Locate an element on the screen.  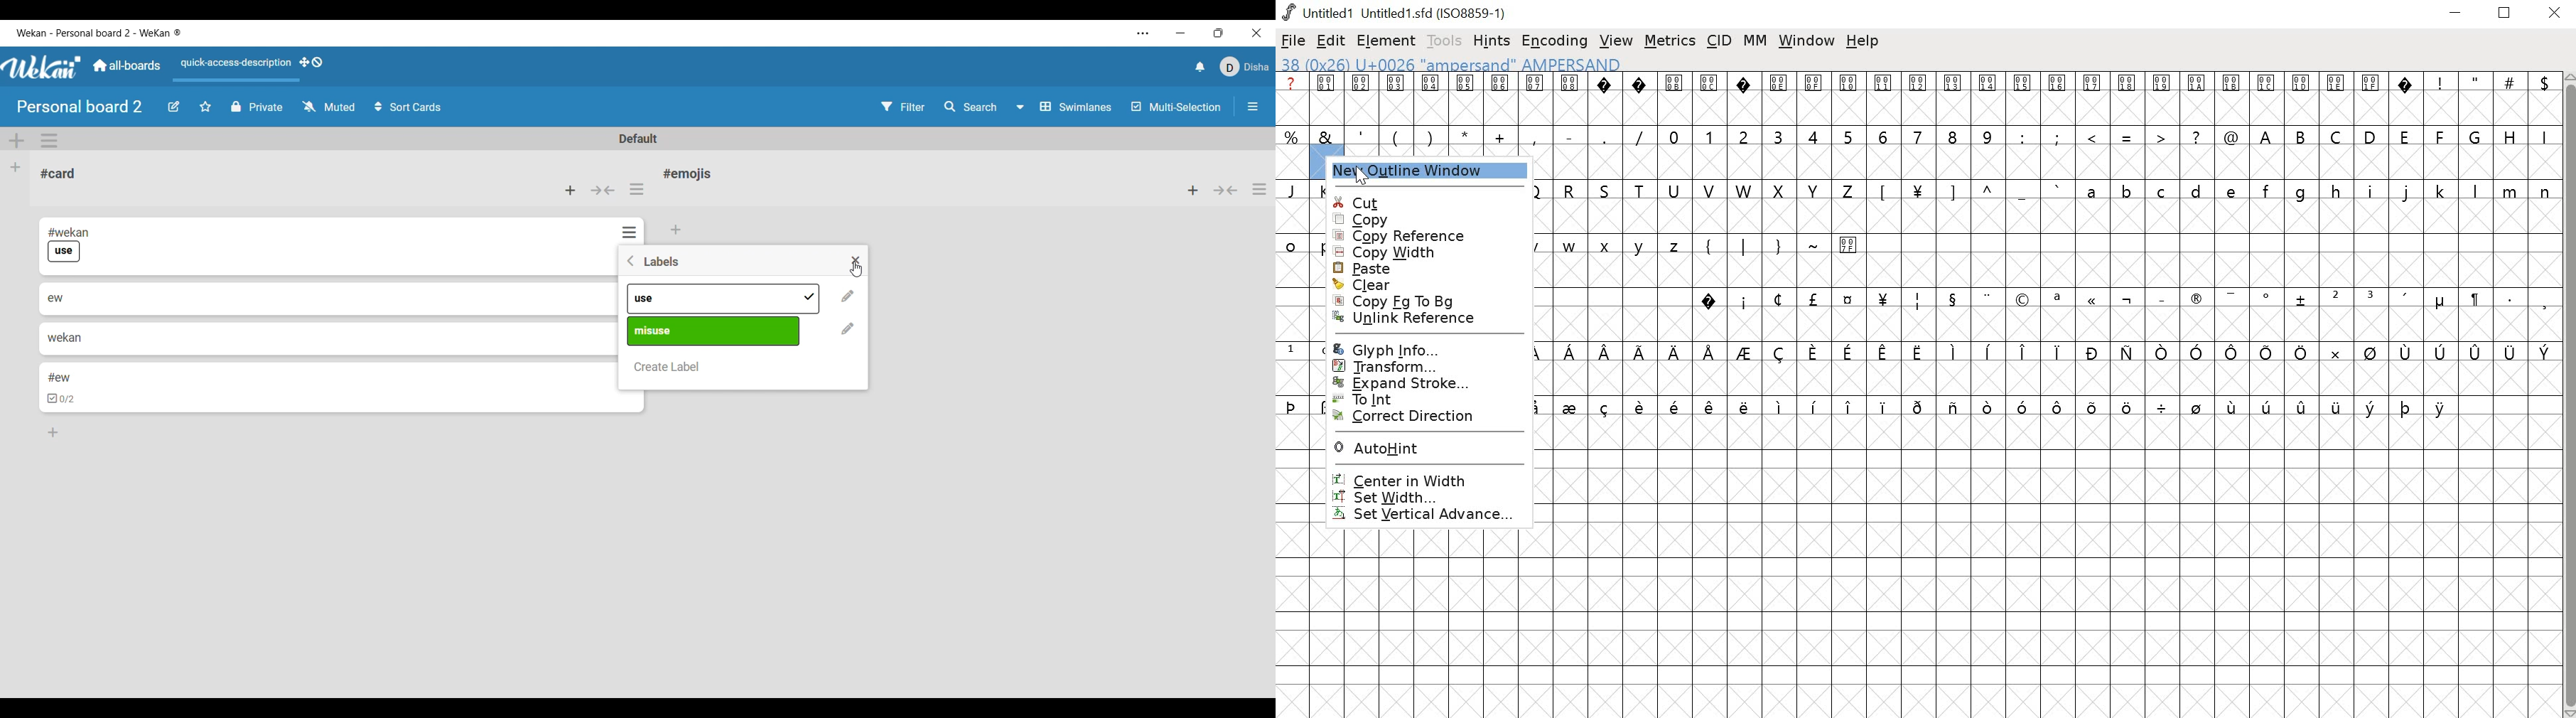
Go back is located at coordinates (631, 261).